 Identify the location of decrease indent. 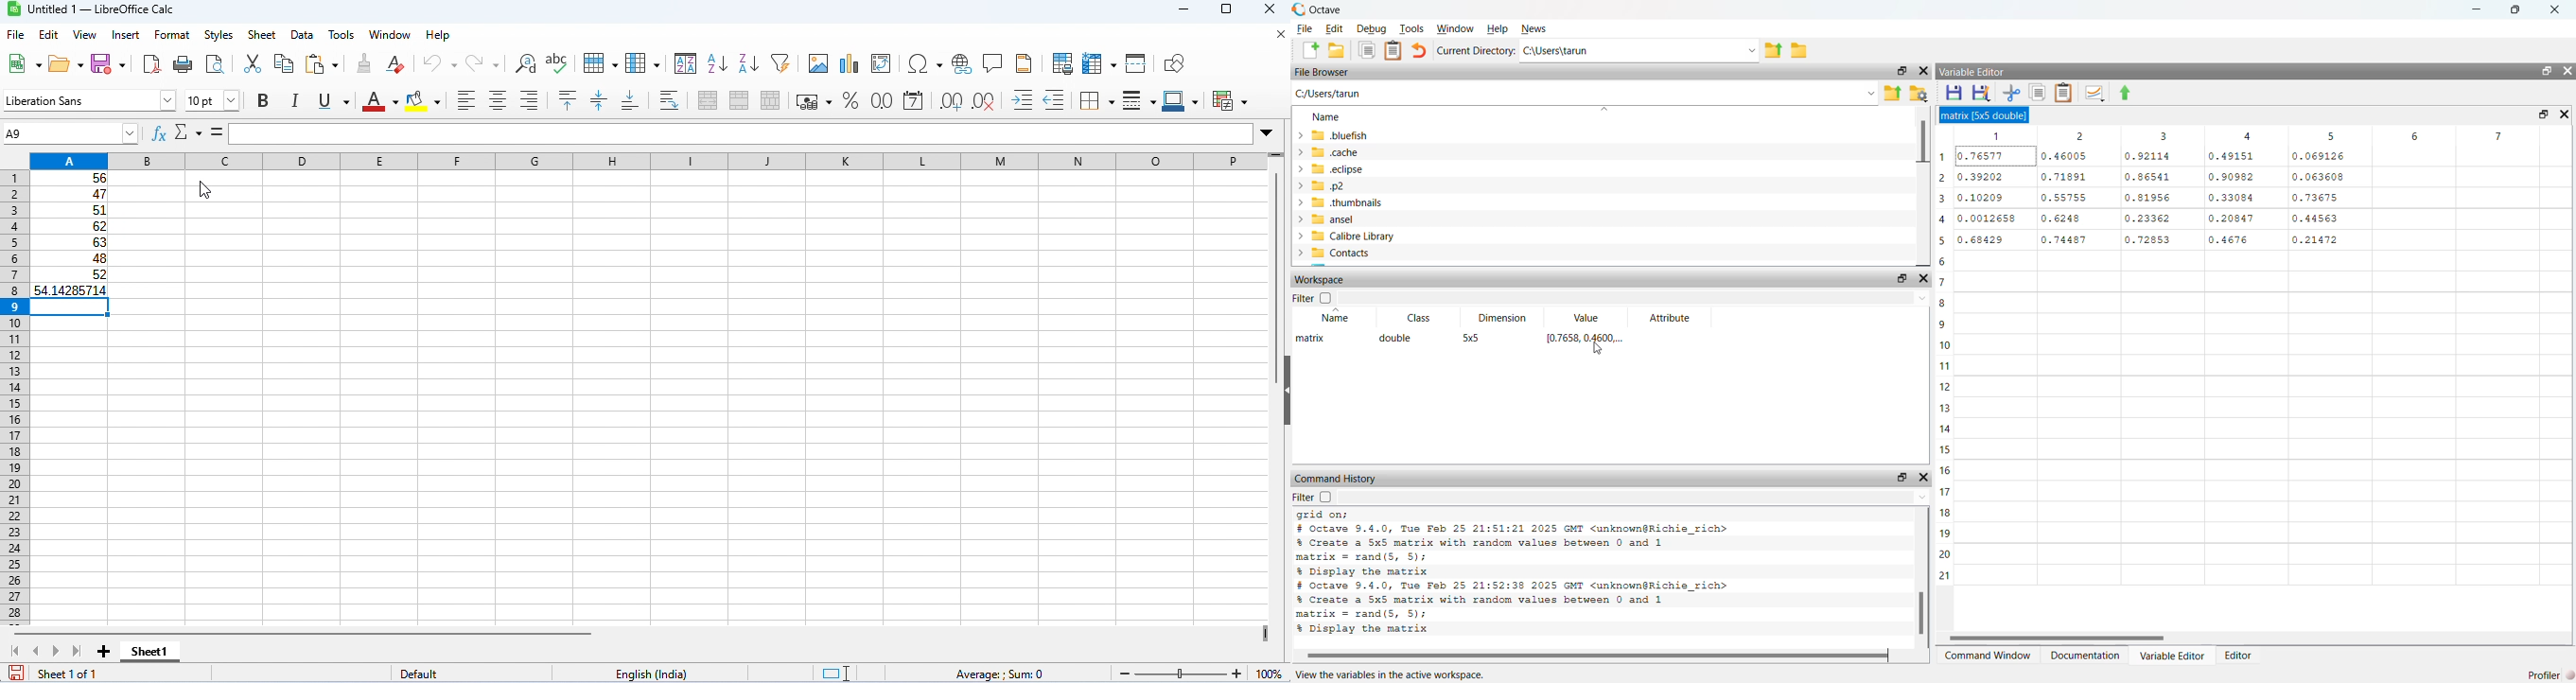
(1055, 100).